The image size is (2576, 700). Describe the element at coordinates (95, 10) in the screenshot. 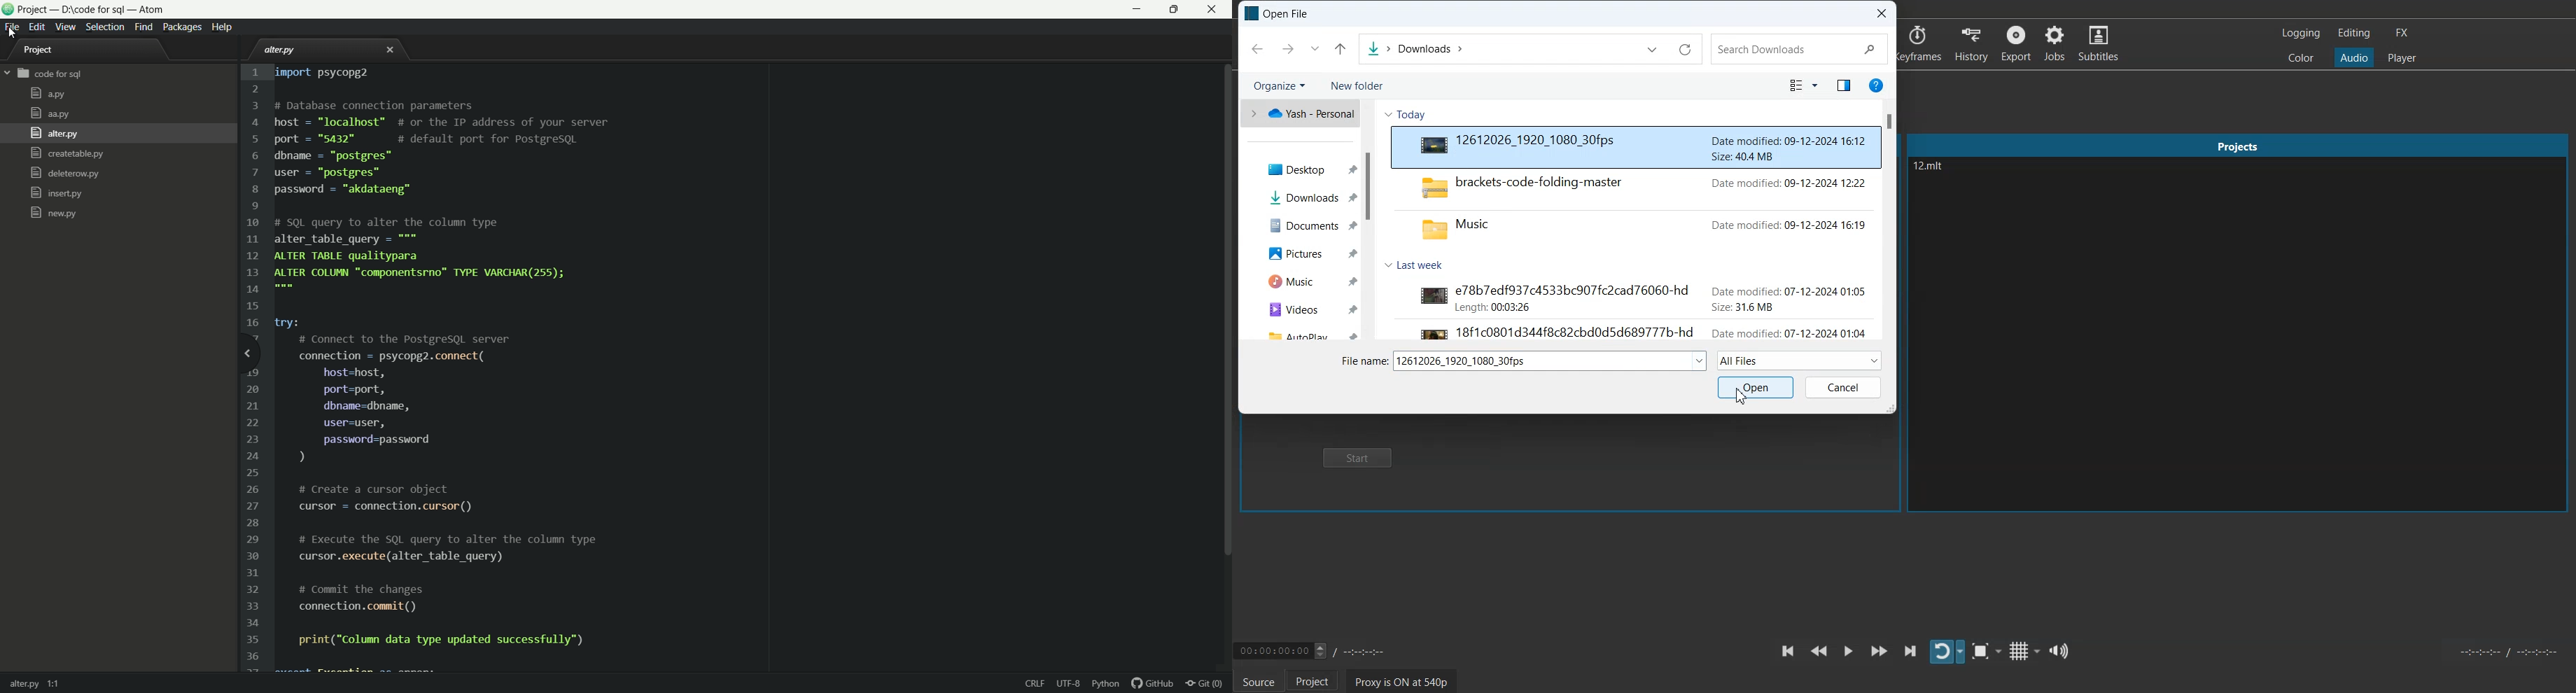

I see `project D:\code for sql - atom` at that location.